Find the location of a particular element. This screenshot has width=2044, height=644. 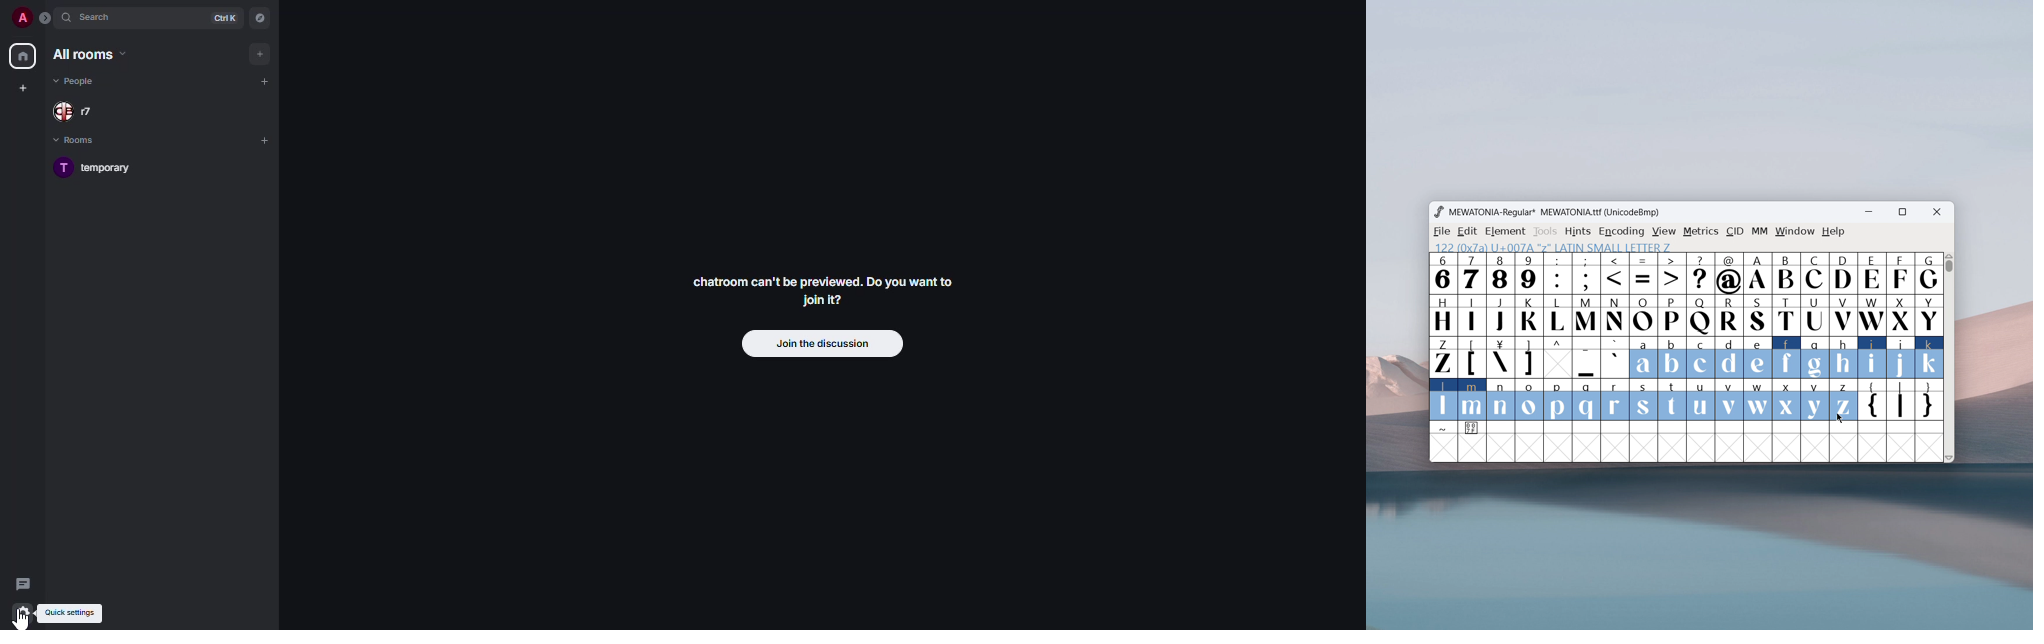

= is located at coordinates (1644, 274).